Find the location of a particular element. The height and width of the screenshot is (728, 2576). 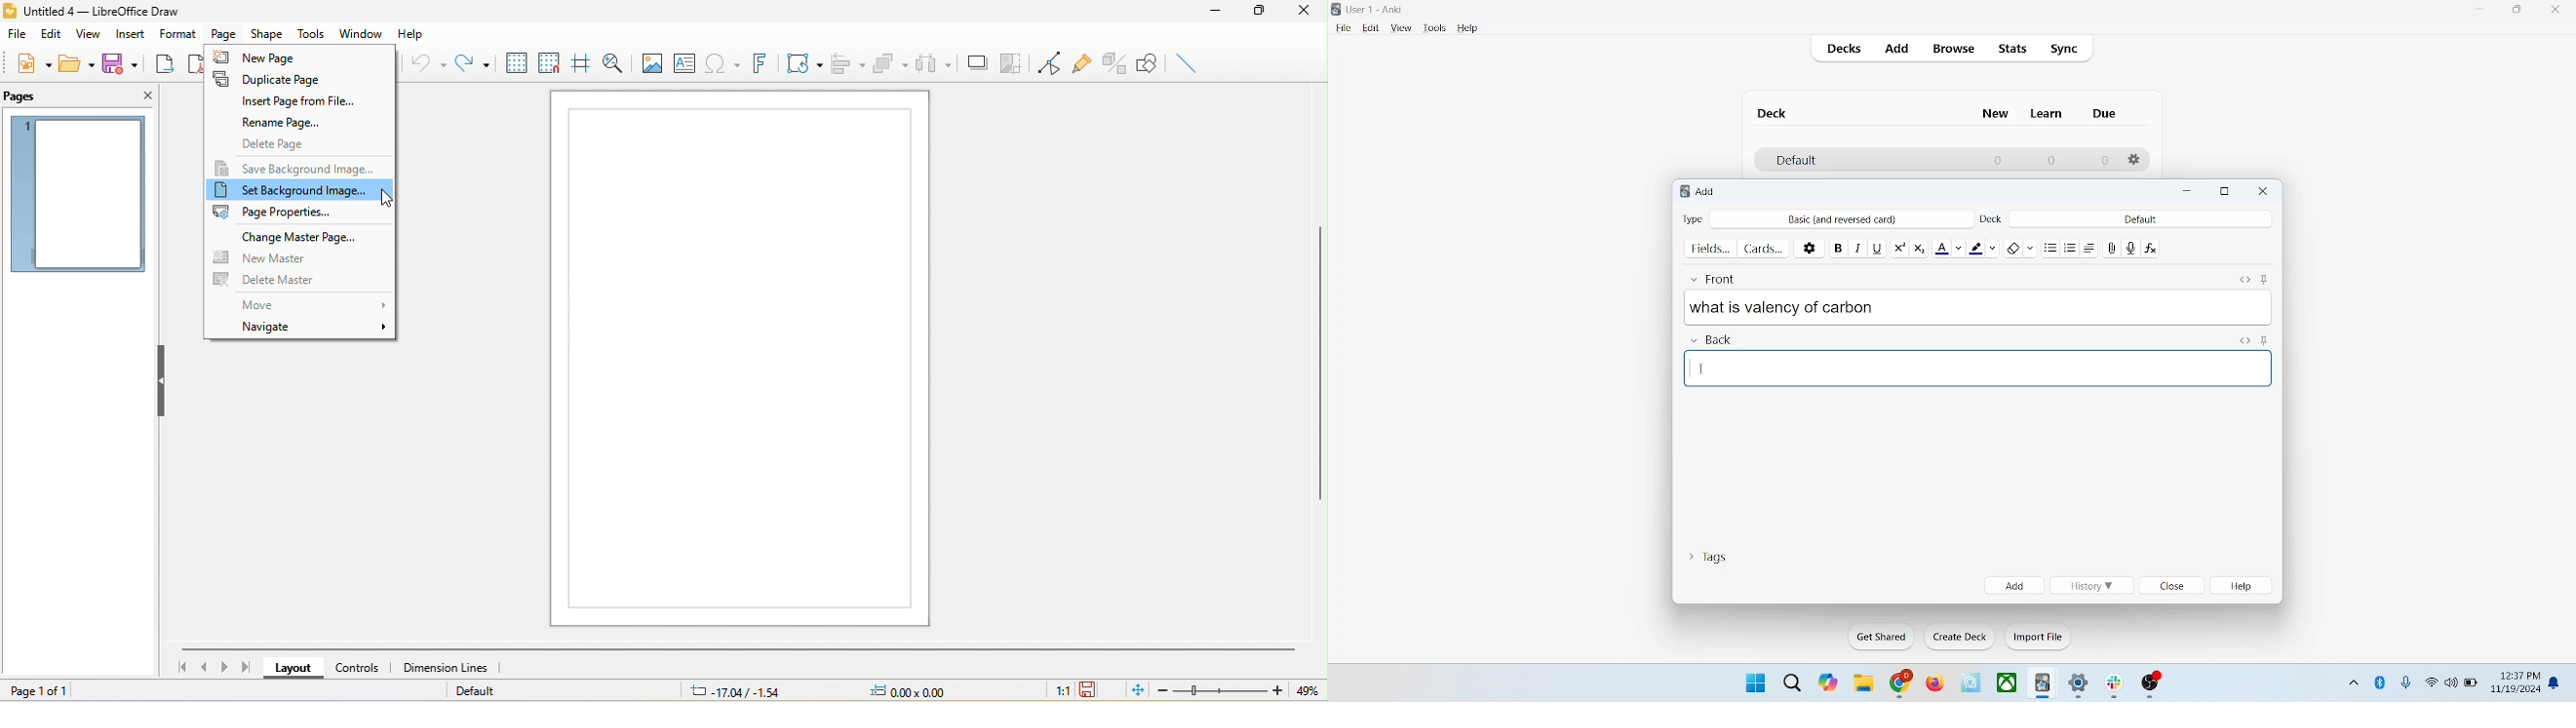

what is valency of carbon is located at coordinates (1978, 306).